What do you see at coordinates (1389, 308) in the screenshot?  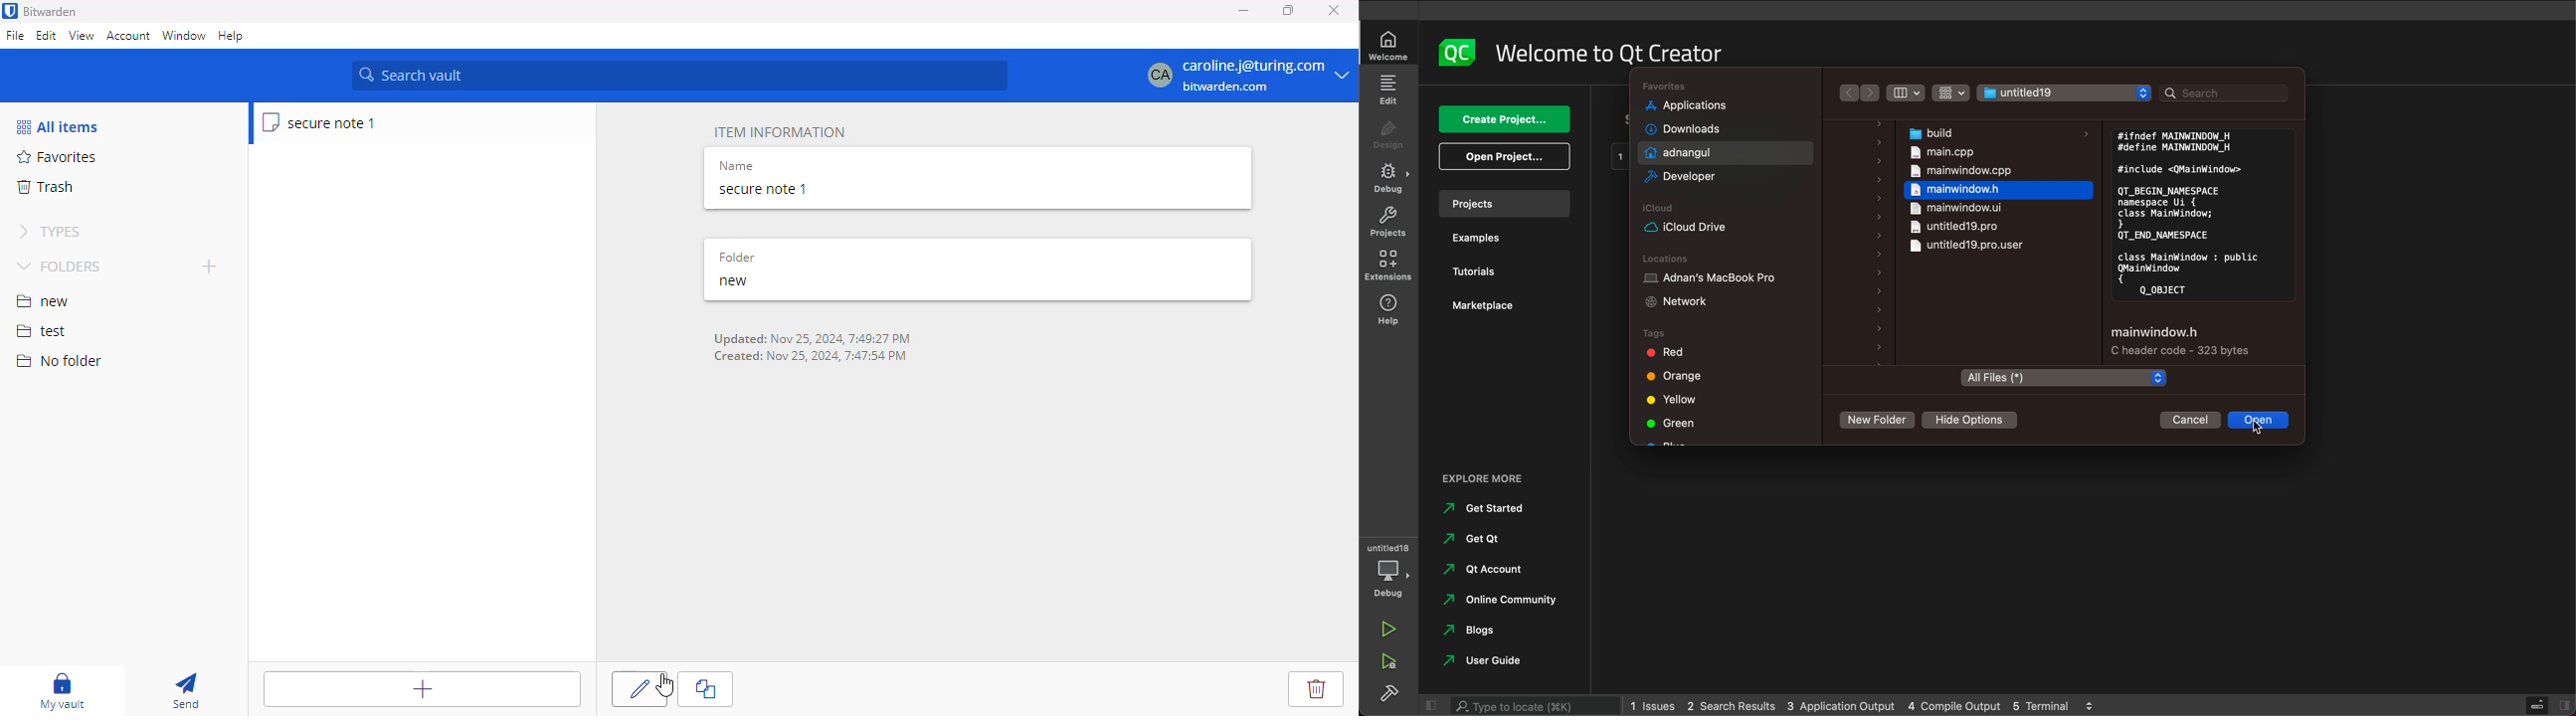 I see `help` at bounding box center [1389, 308].